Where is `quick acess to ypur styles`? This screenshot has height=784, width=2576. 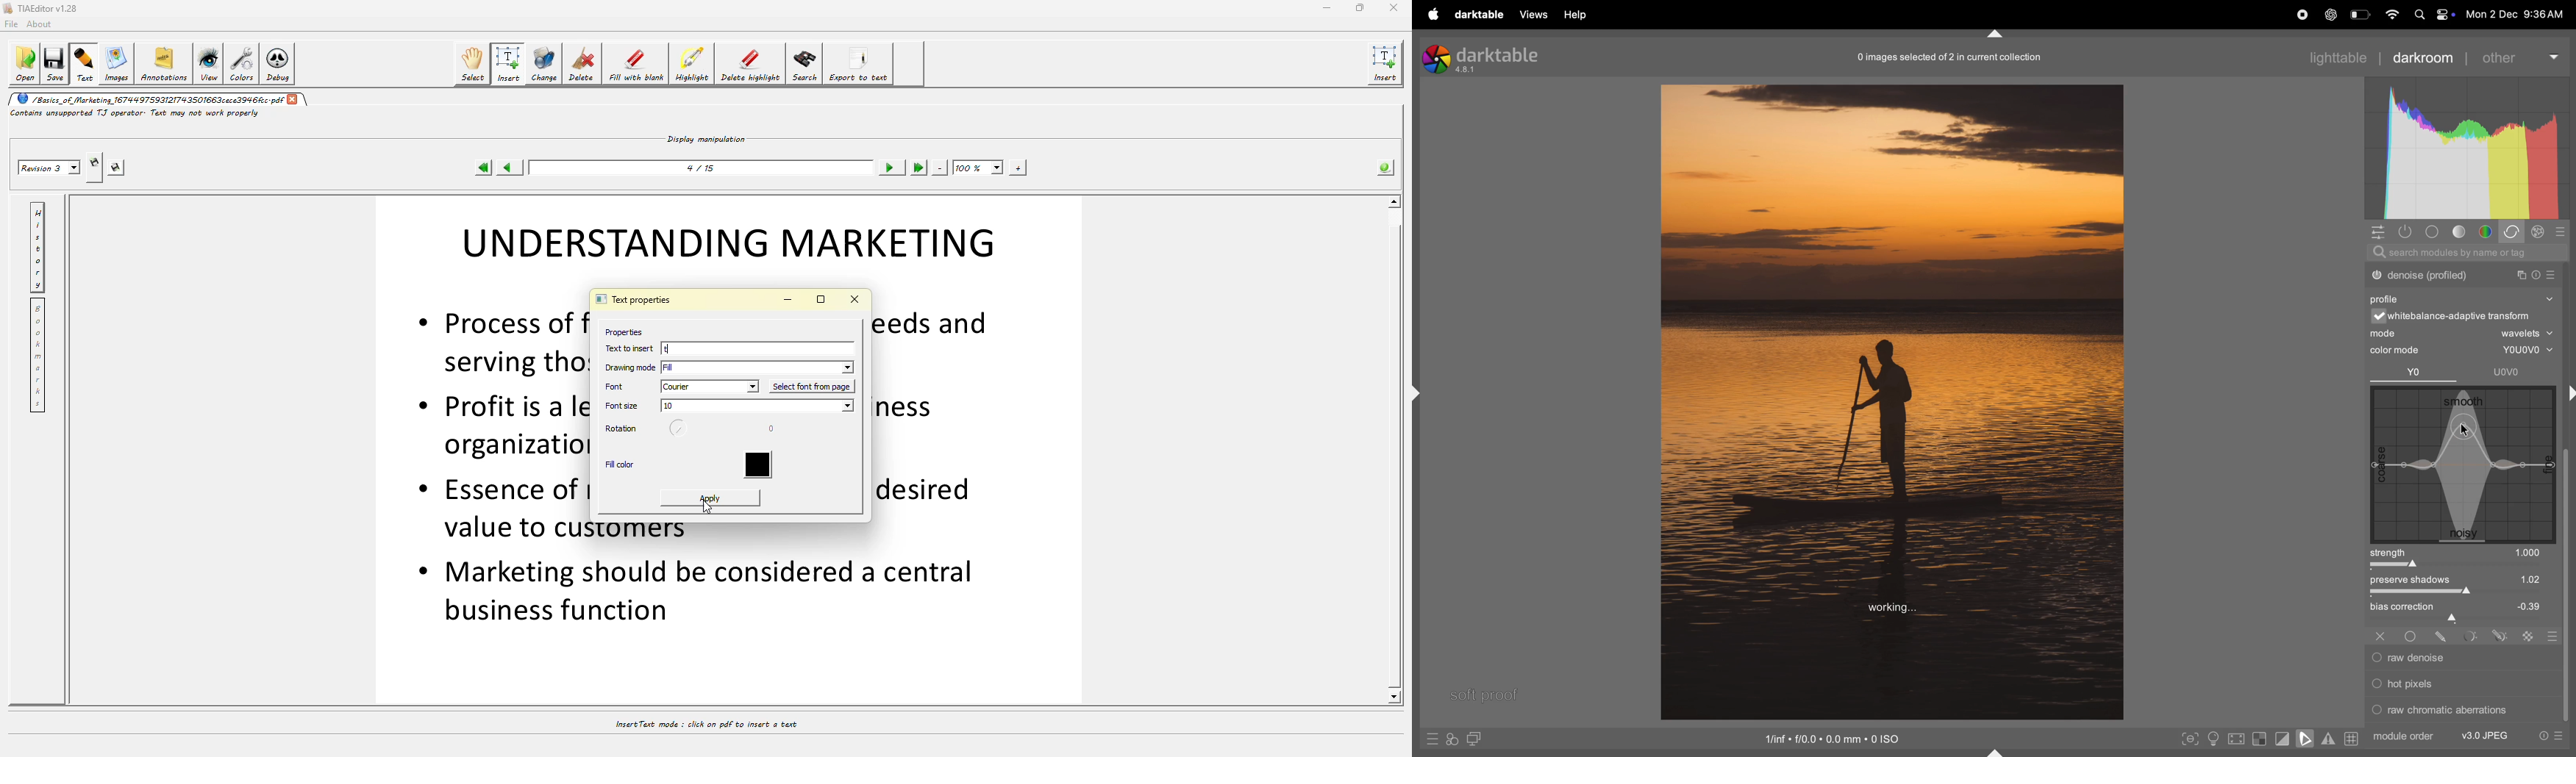
quick acess to ypur styles is located at coordinates (1452, 740).